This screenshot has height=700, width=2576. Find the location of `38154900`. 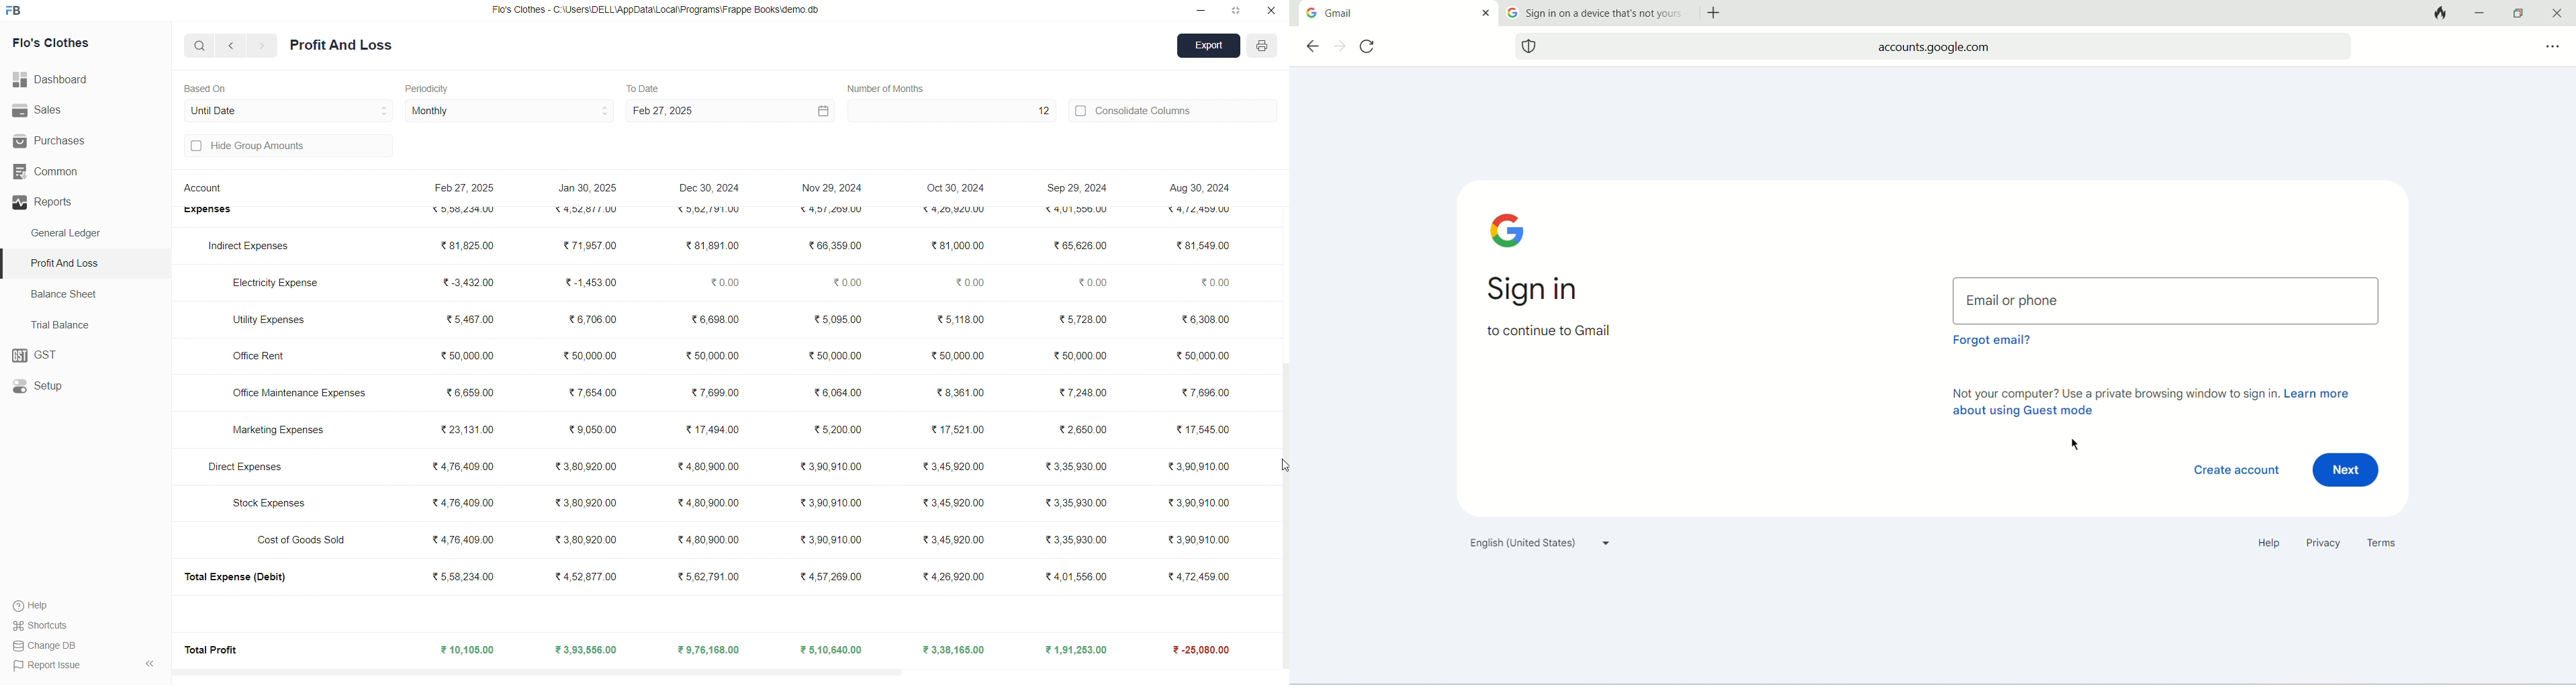

38154900 is located at coordinates (1202, 245).